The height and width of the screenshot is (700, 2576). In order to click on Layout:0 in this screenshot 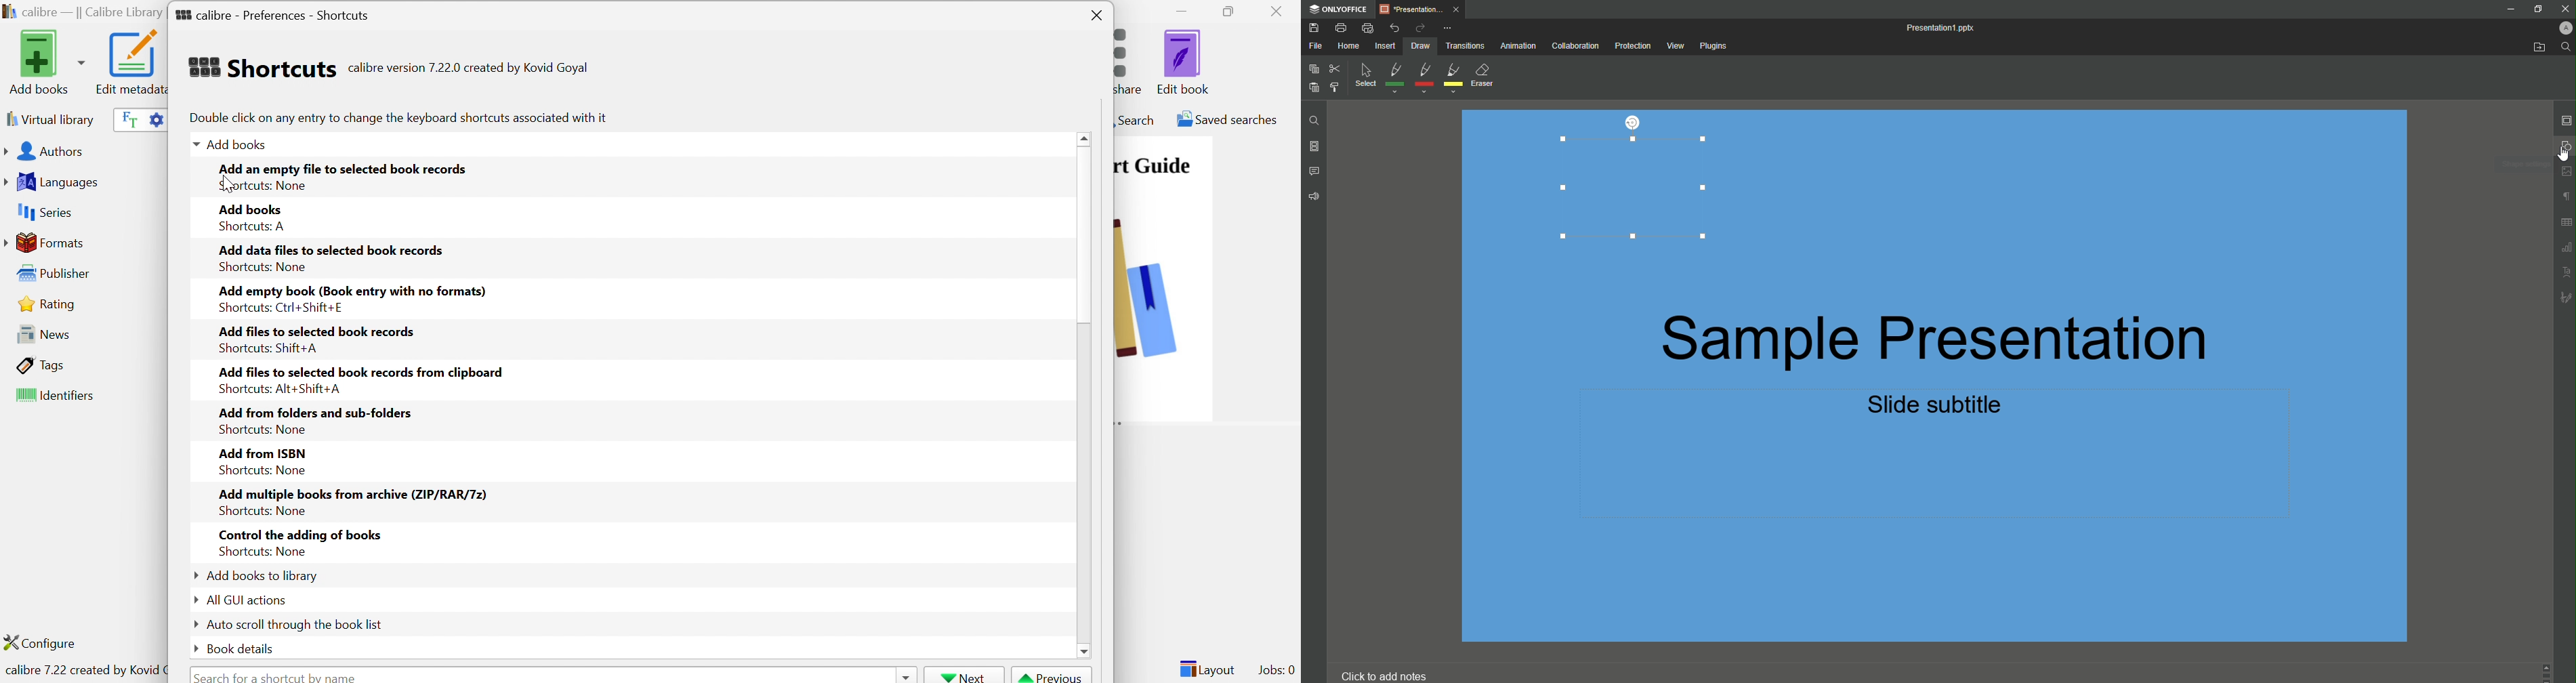, I will do `click(1207, 668)`.